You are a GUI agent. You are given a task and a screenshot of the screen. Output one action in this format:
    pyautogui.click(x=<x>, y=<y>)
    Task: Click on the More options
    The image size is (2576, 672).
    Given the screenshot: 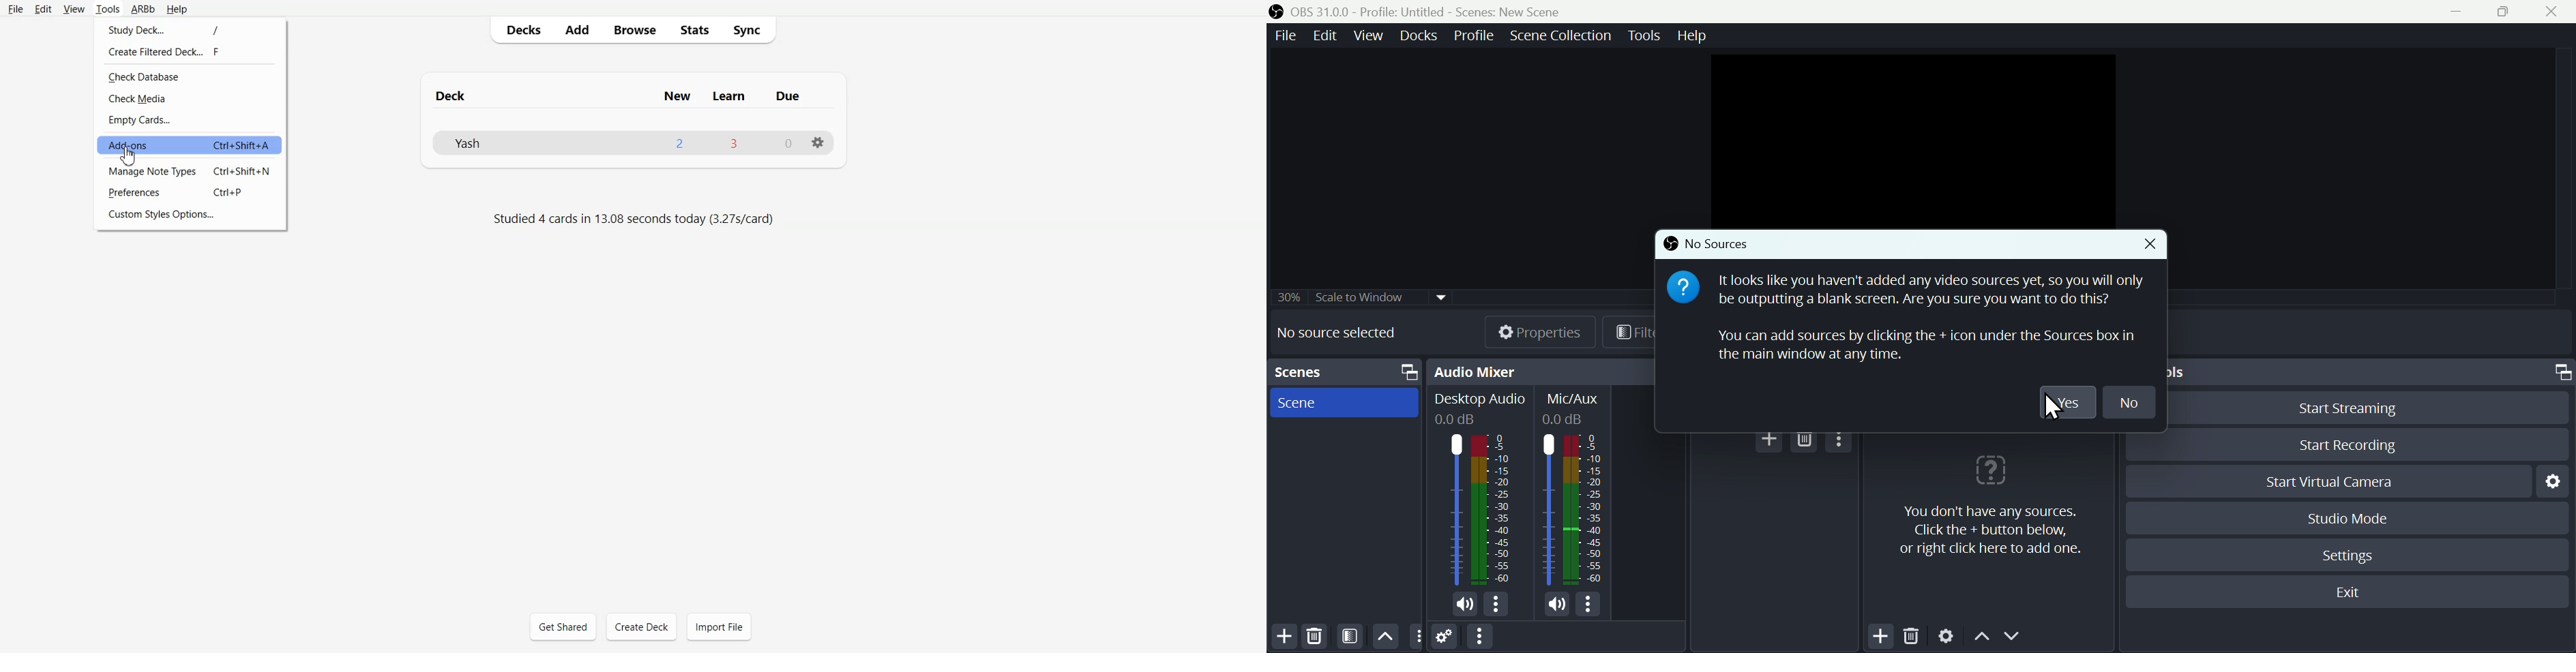 What is the action you would take?
    pyautogui.click(x=1418, y=636)
    